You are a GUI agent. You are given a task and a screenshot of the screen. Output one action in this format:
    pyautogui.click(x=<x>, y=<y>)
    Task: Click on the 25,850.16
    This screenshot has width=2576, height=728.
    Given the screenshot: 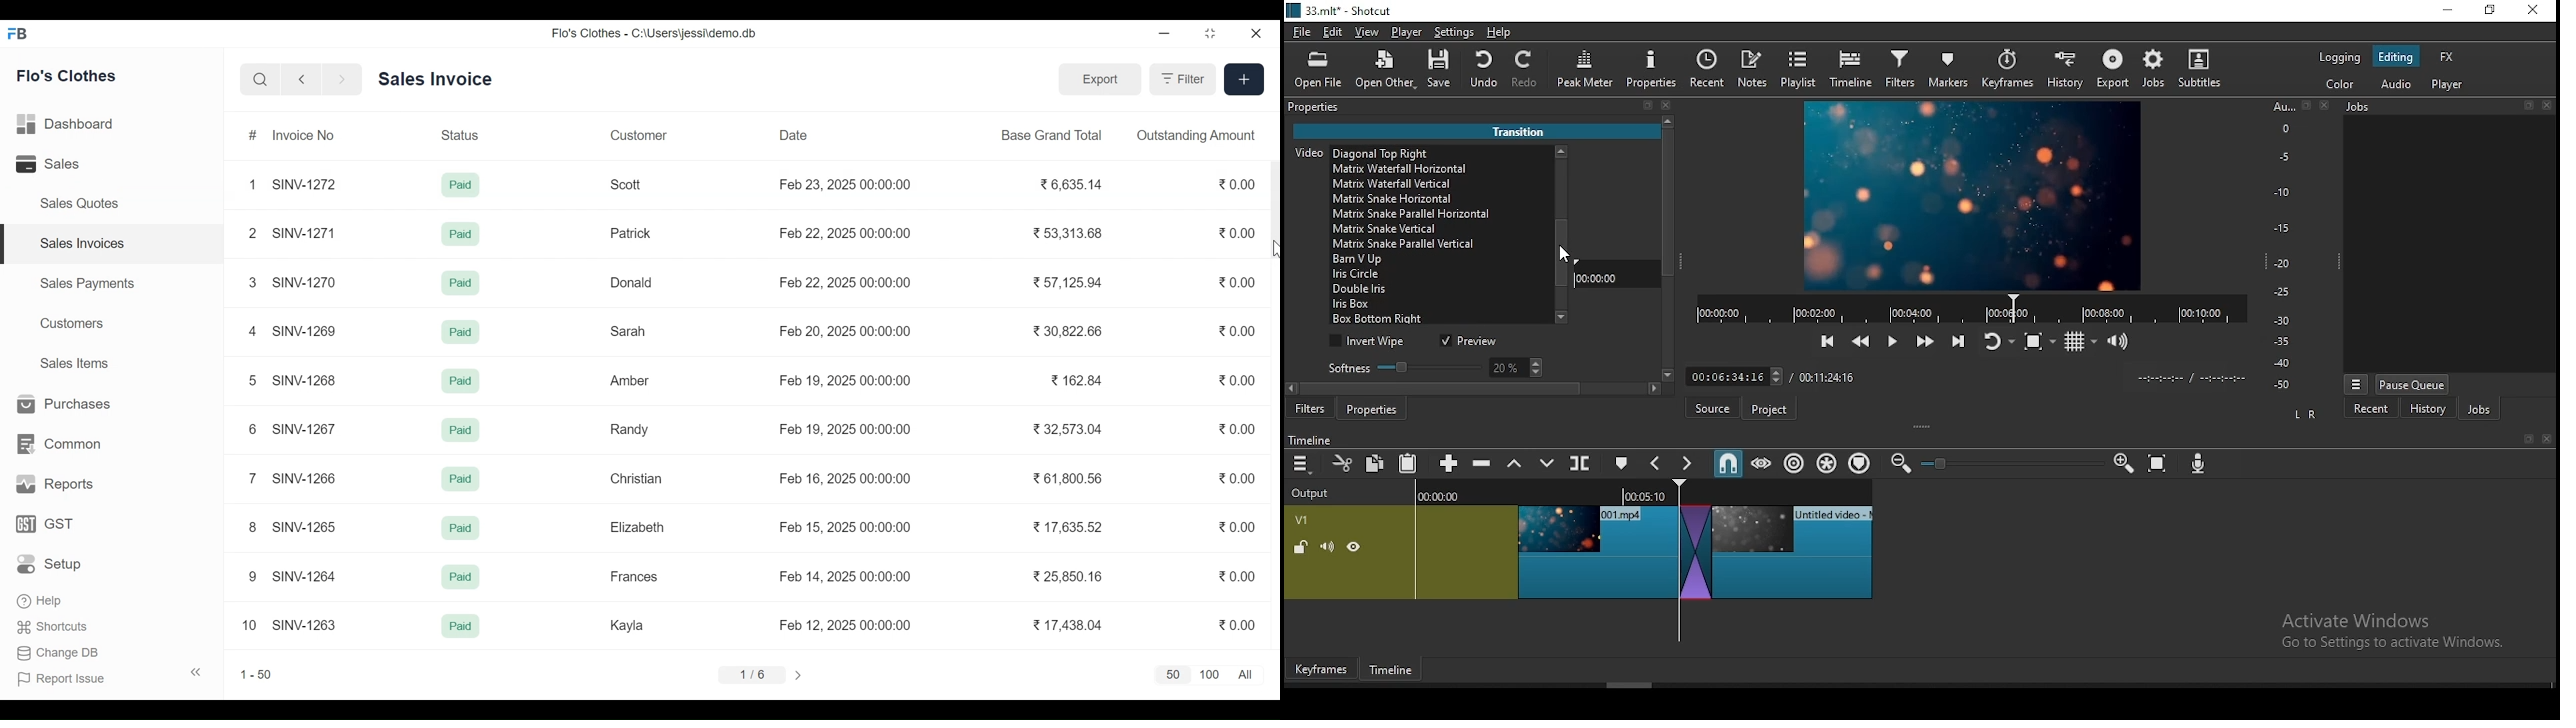 What is the action you would take?
    pyautogui.click(x=1069, y=577)
    